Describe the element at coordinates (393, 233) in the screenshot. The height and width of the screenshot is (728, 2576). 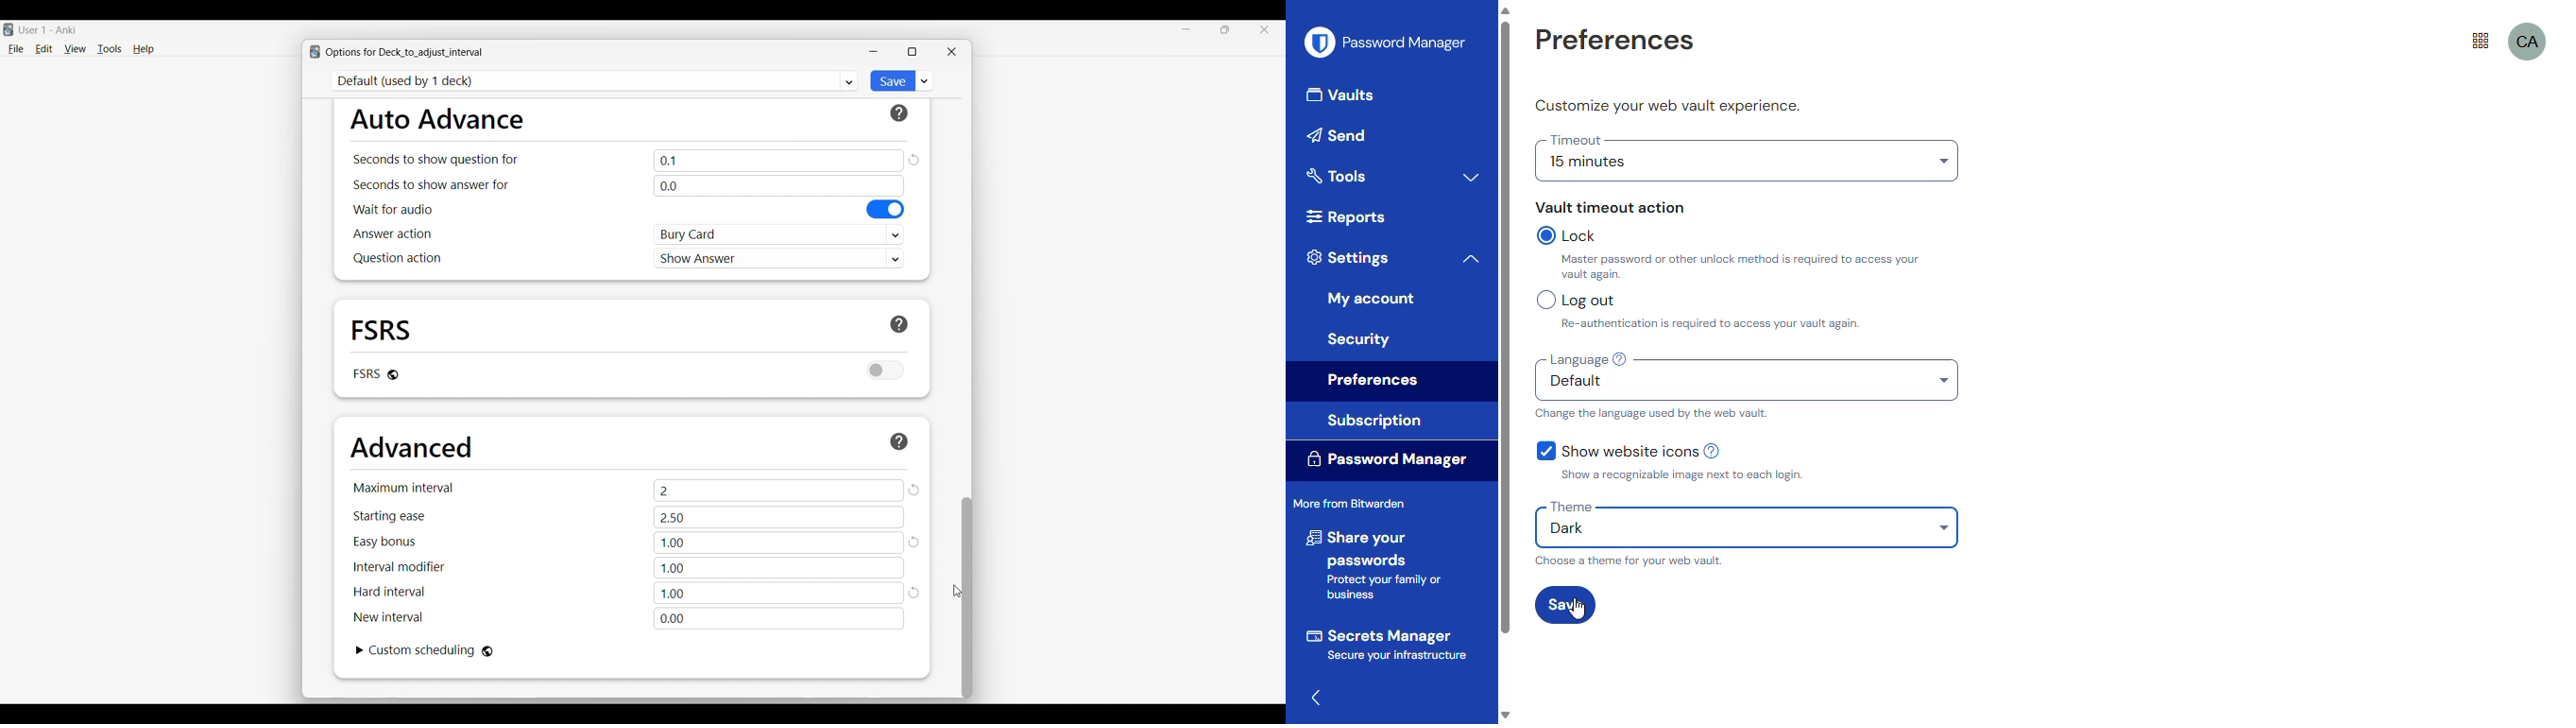
I see `Indicates answer action` at that location.